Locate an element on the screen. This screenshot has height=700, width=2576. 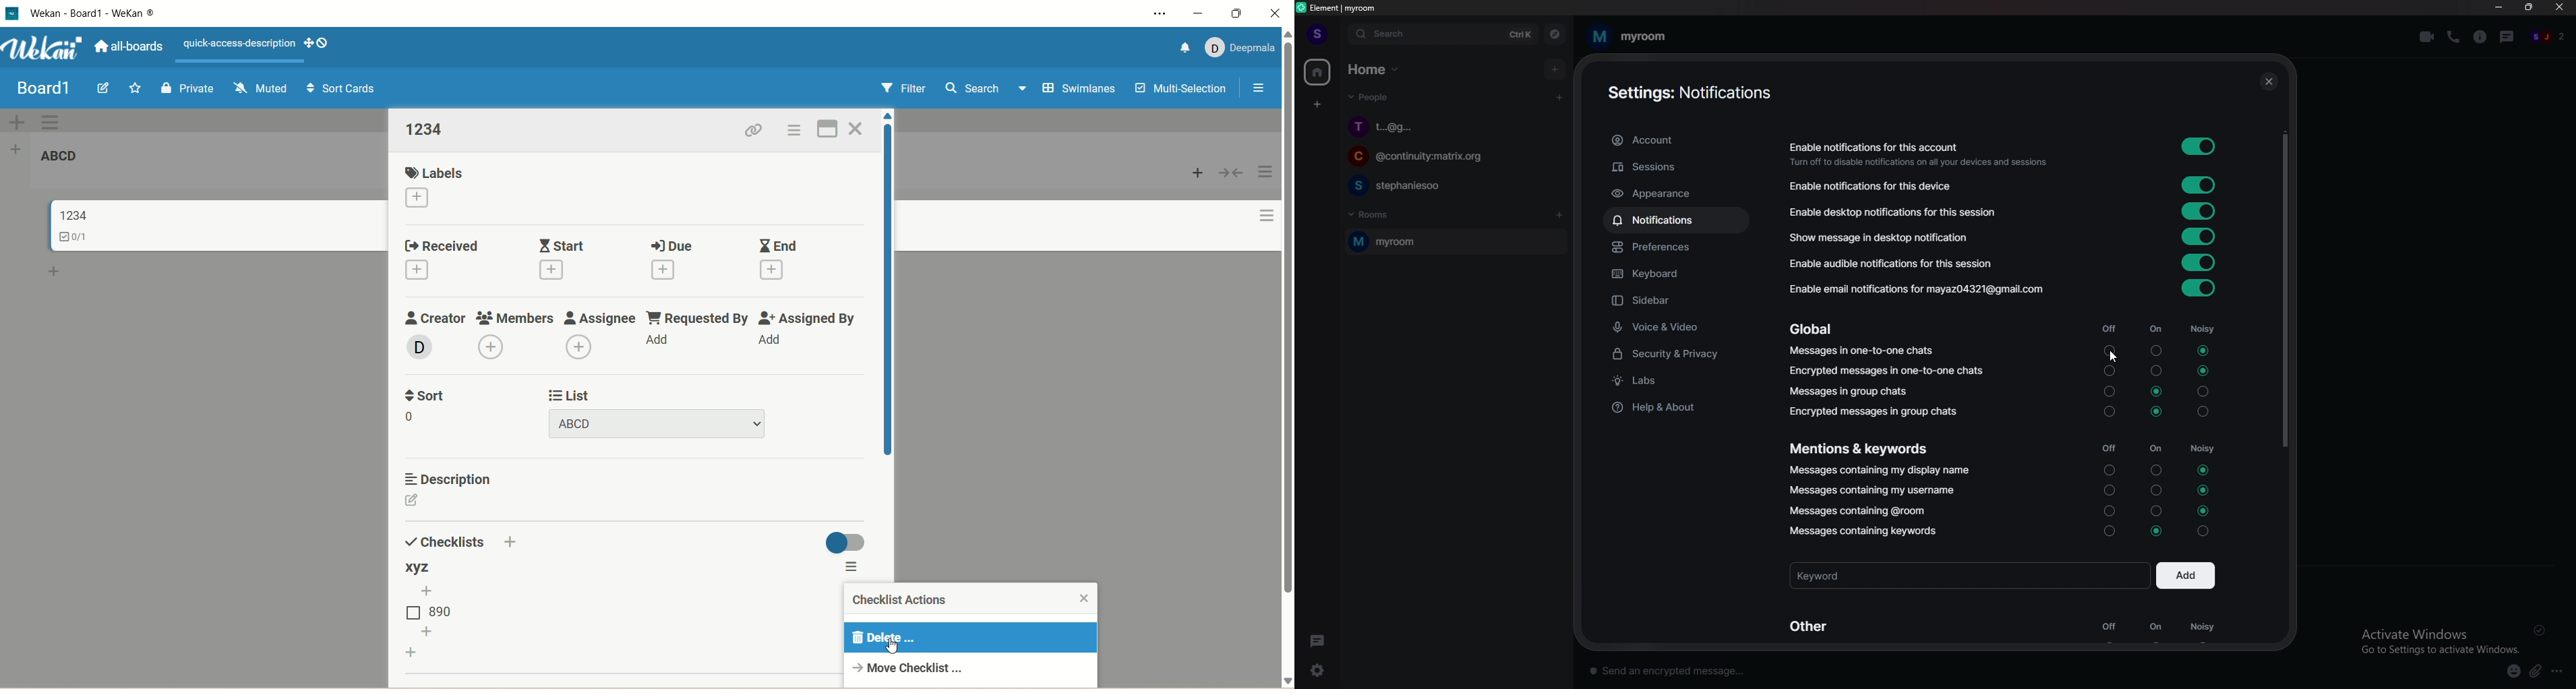
toggle is located at coordinates (2200, 146).